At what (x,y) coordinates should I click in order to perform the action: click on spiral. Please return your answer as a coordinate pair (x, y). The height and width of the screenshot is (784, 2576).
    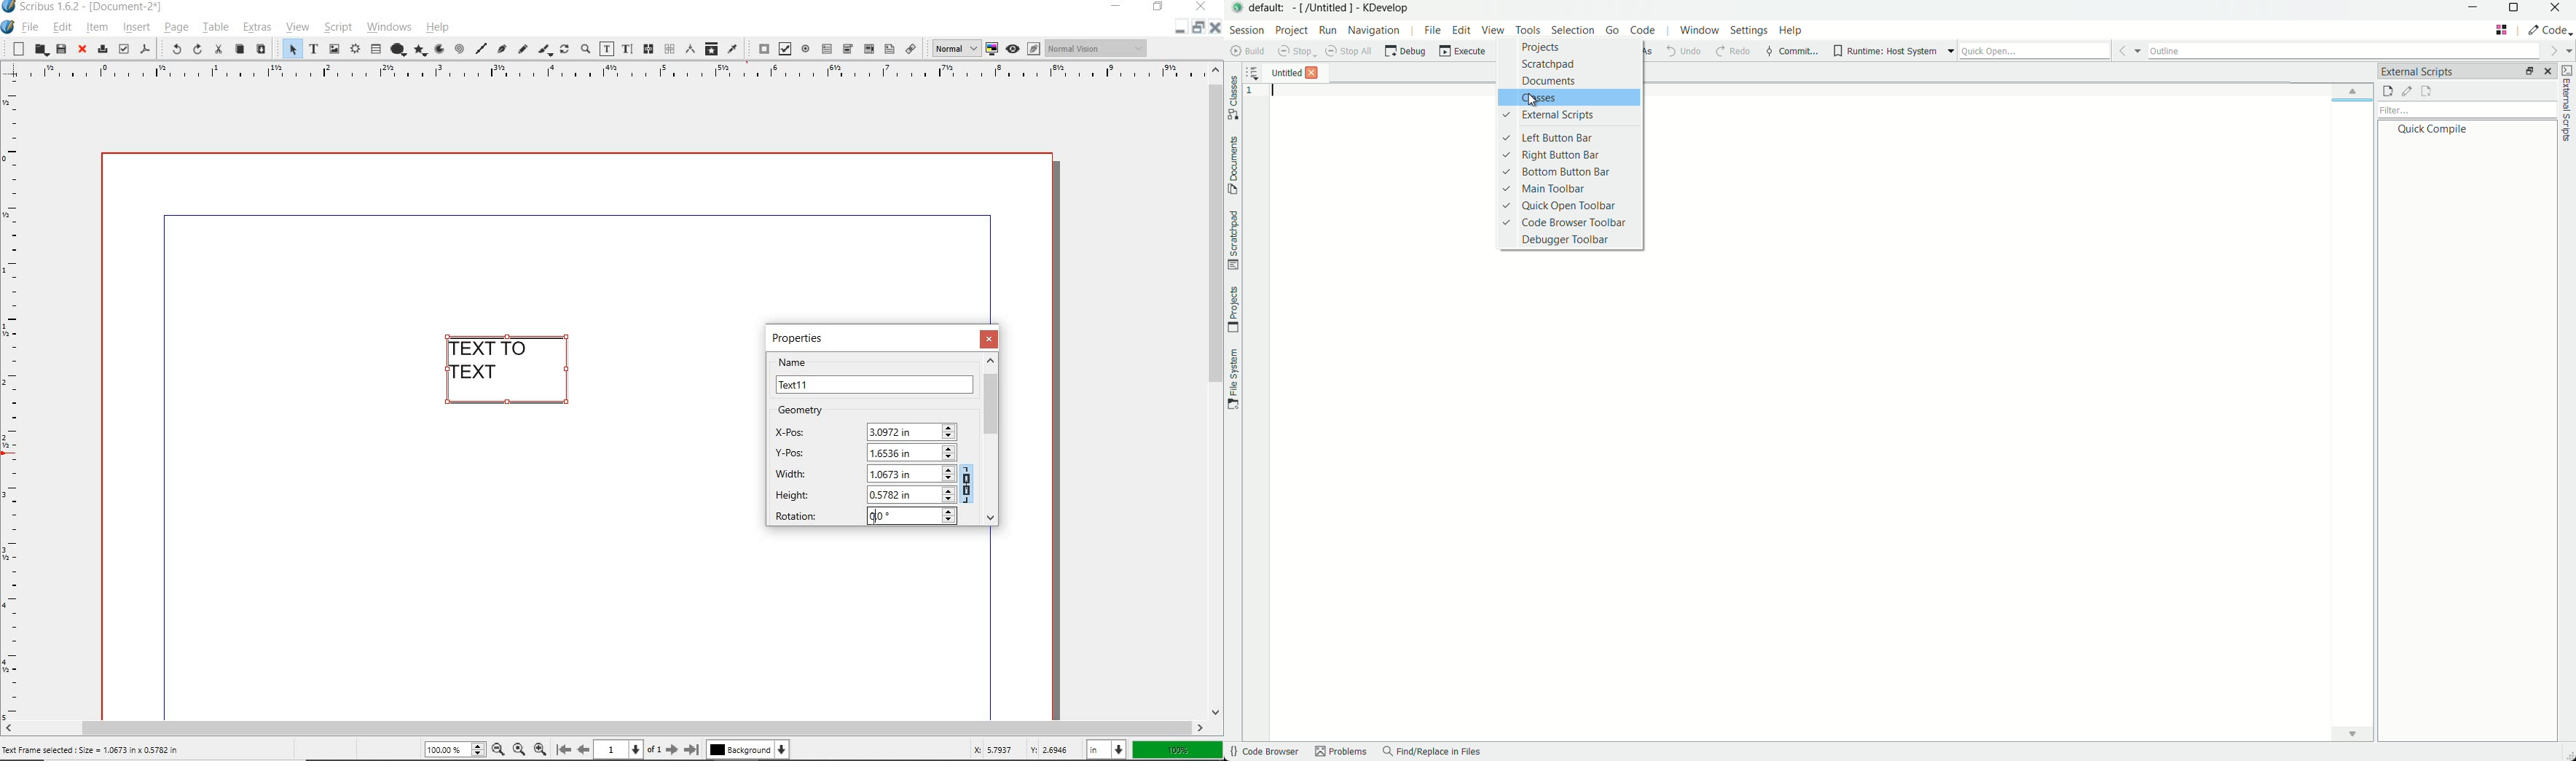
    Looking at the image, I should click on (458, 48).